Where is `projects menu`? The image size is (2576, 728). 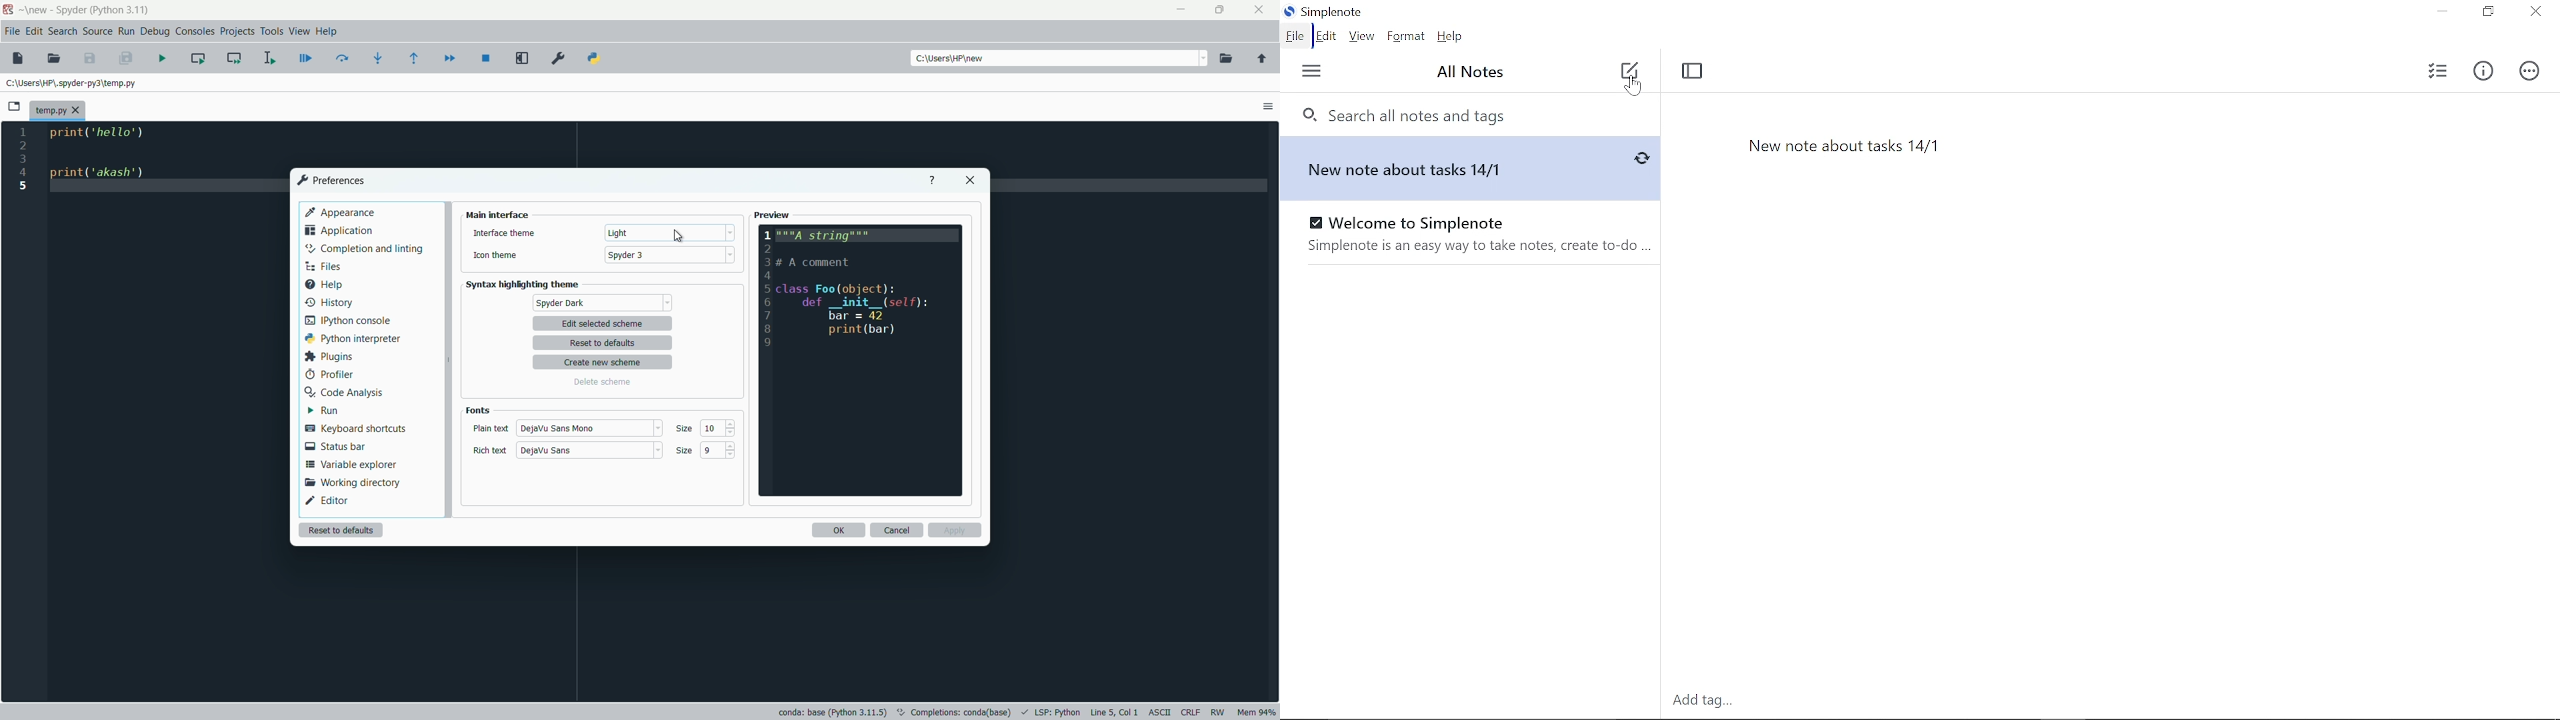 projects menu is located at coordinates (237, 32).